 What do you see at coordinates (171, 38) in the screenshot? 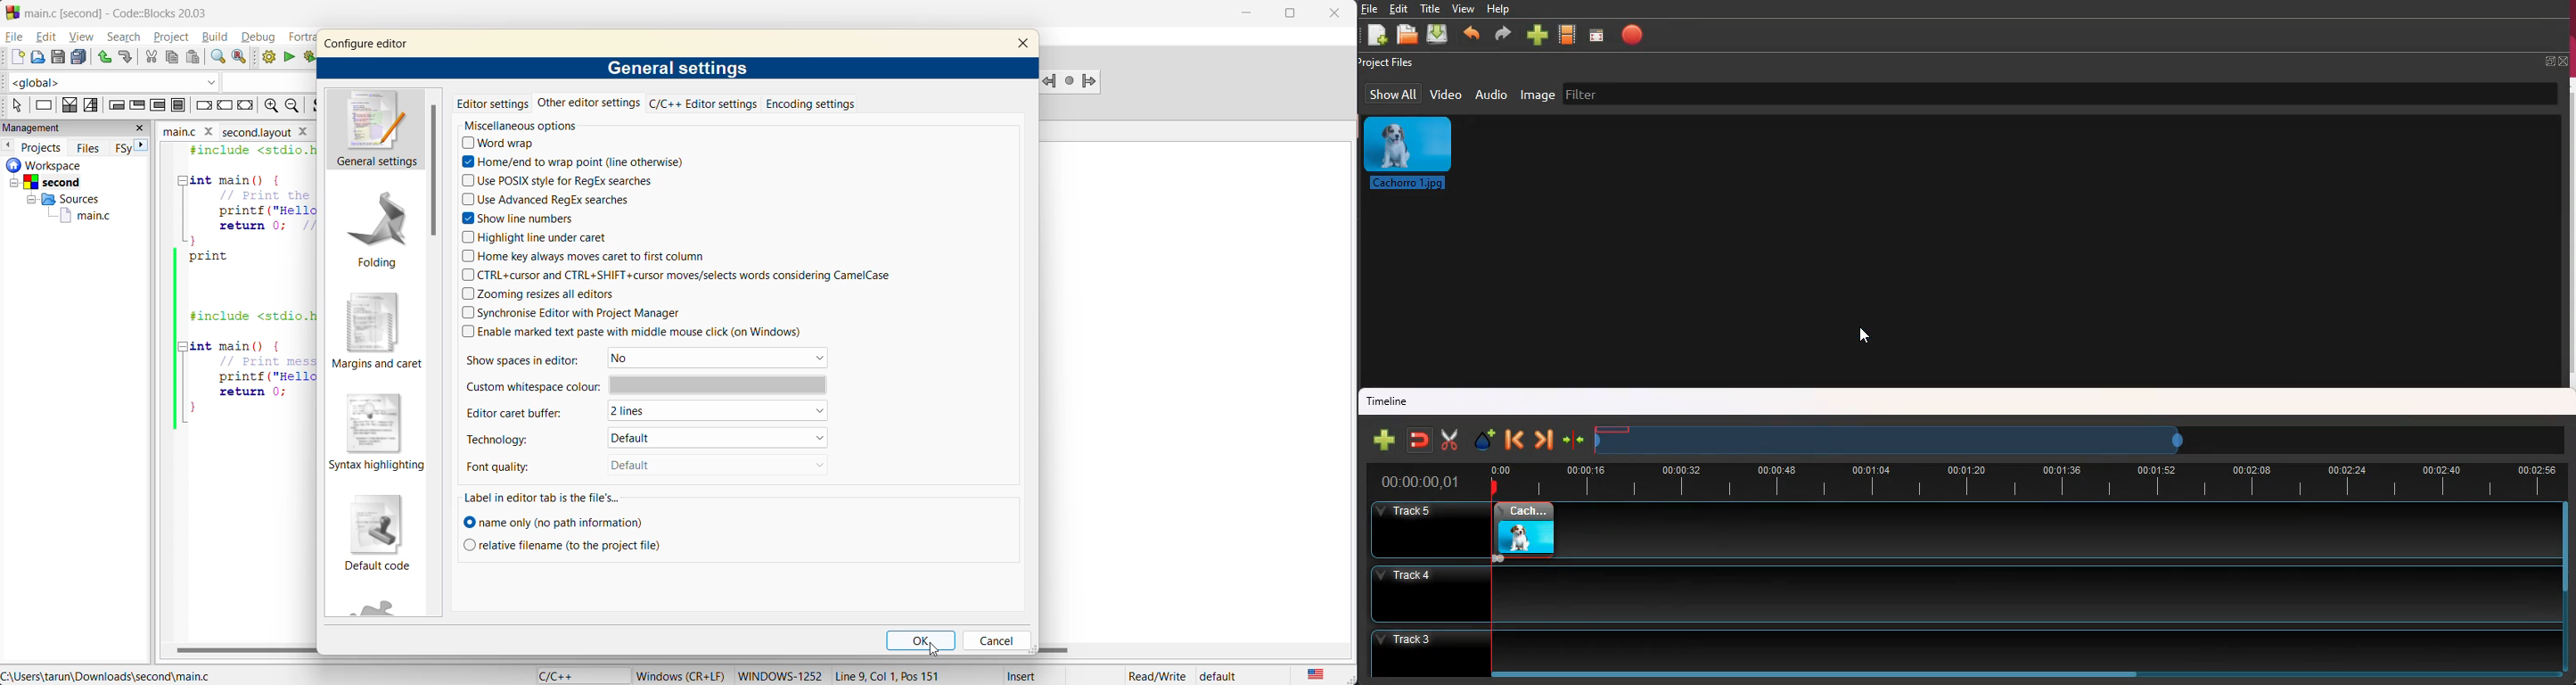
I see `project` at bounding box center [171, 38].